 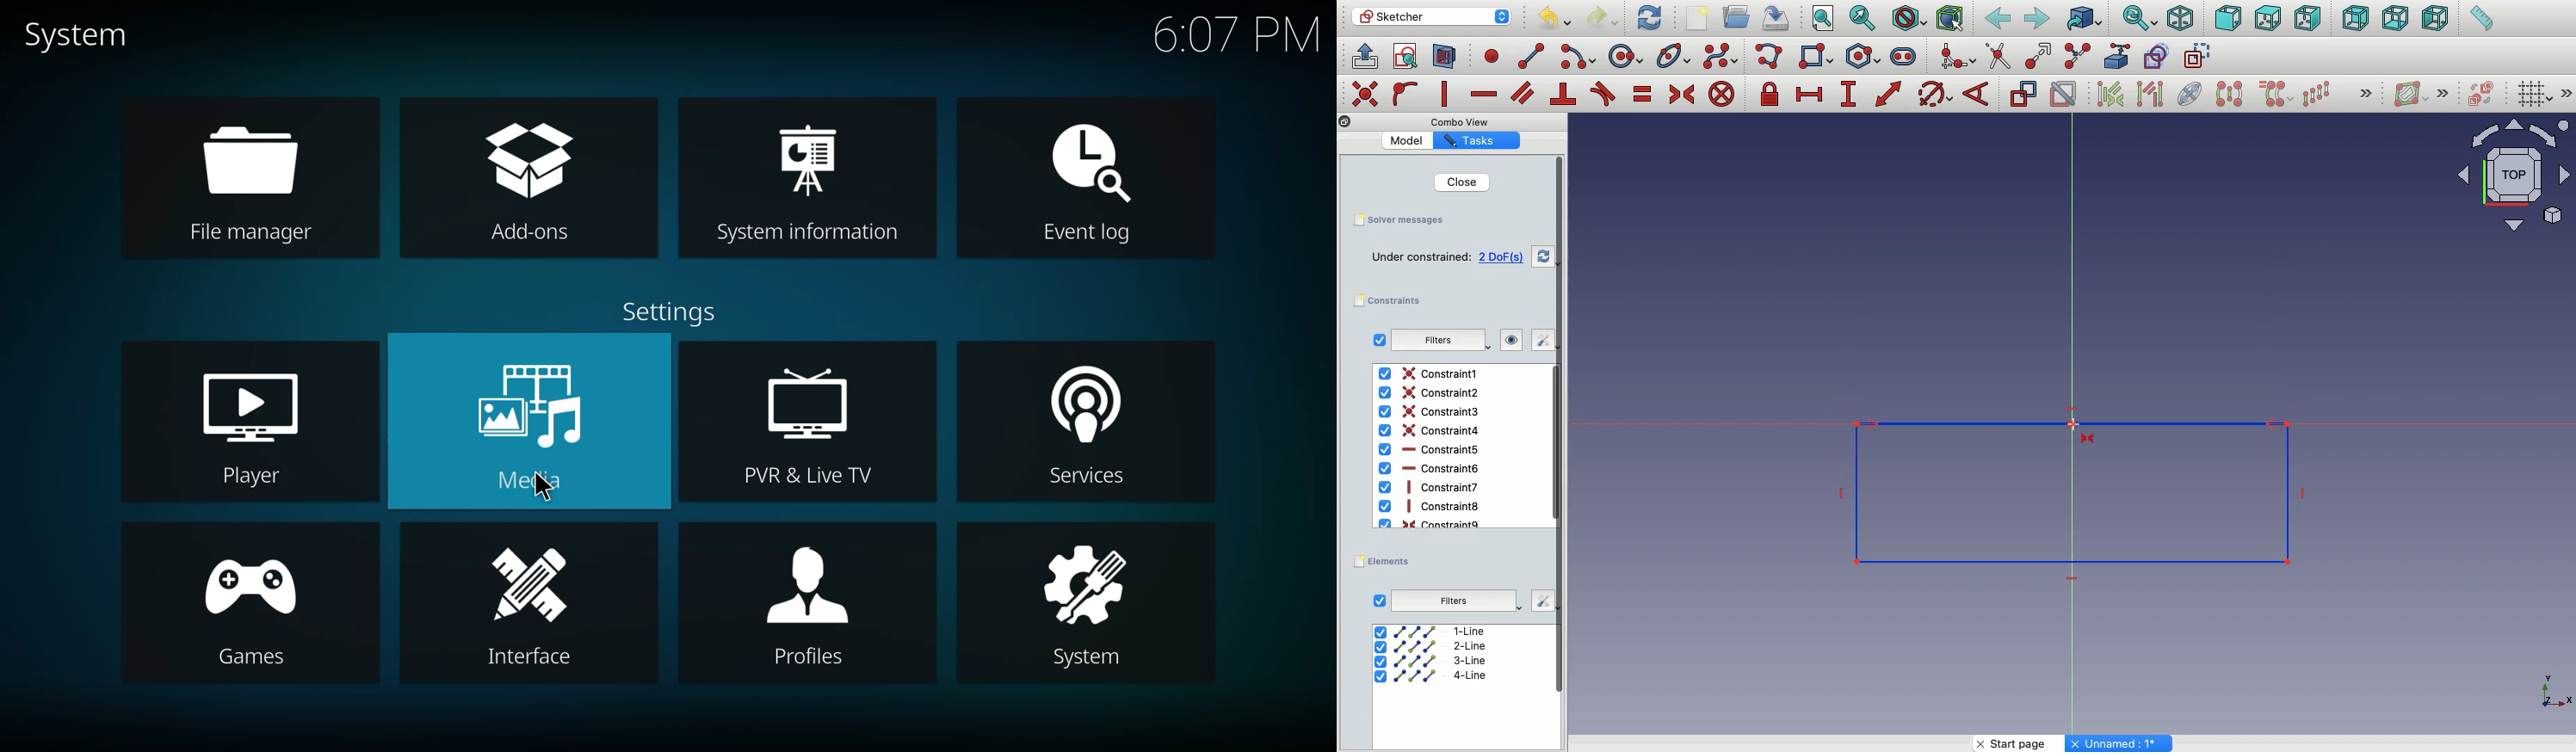 What do you see at coordinates (1819, 59) in the screenshot?
I see `Rectangle` at bounding box center [1819, 59].